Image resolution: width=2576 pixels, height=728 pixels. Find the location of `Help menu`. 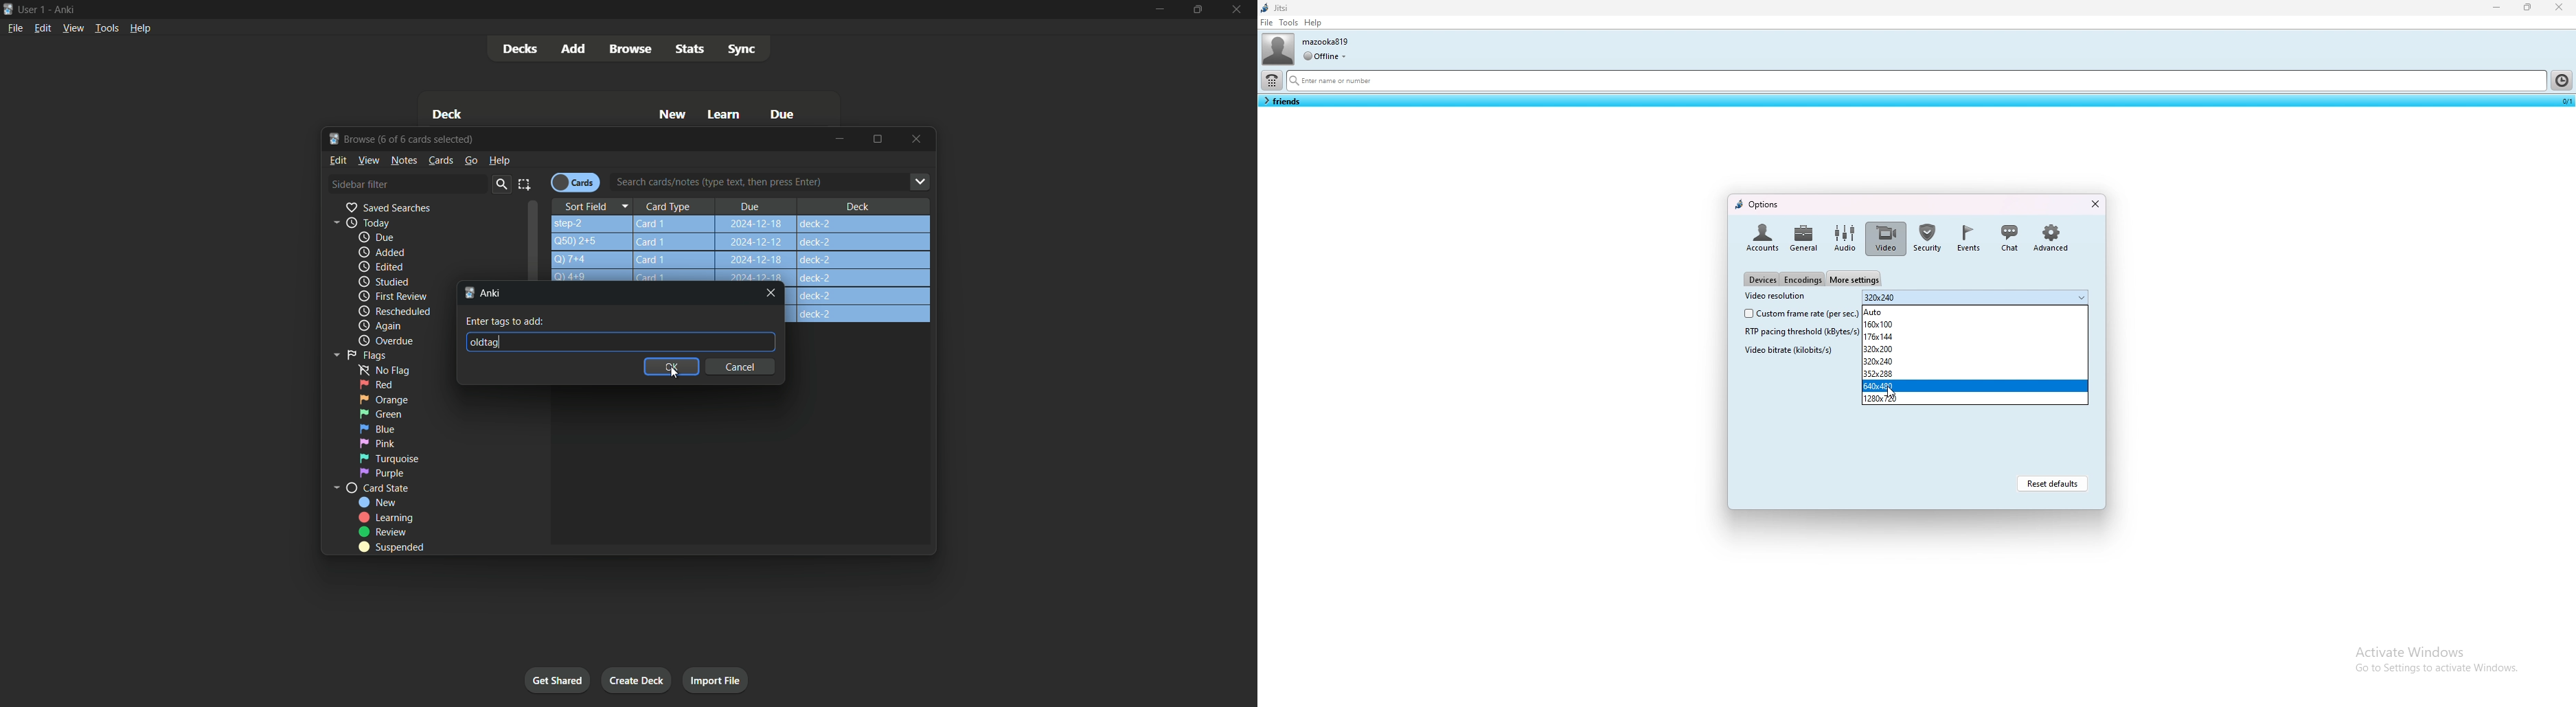

Help menu is located at coordinates (142, 28).